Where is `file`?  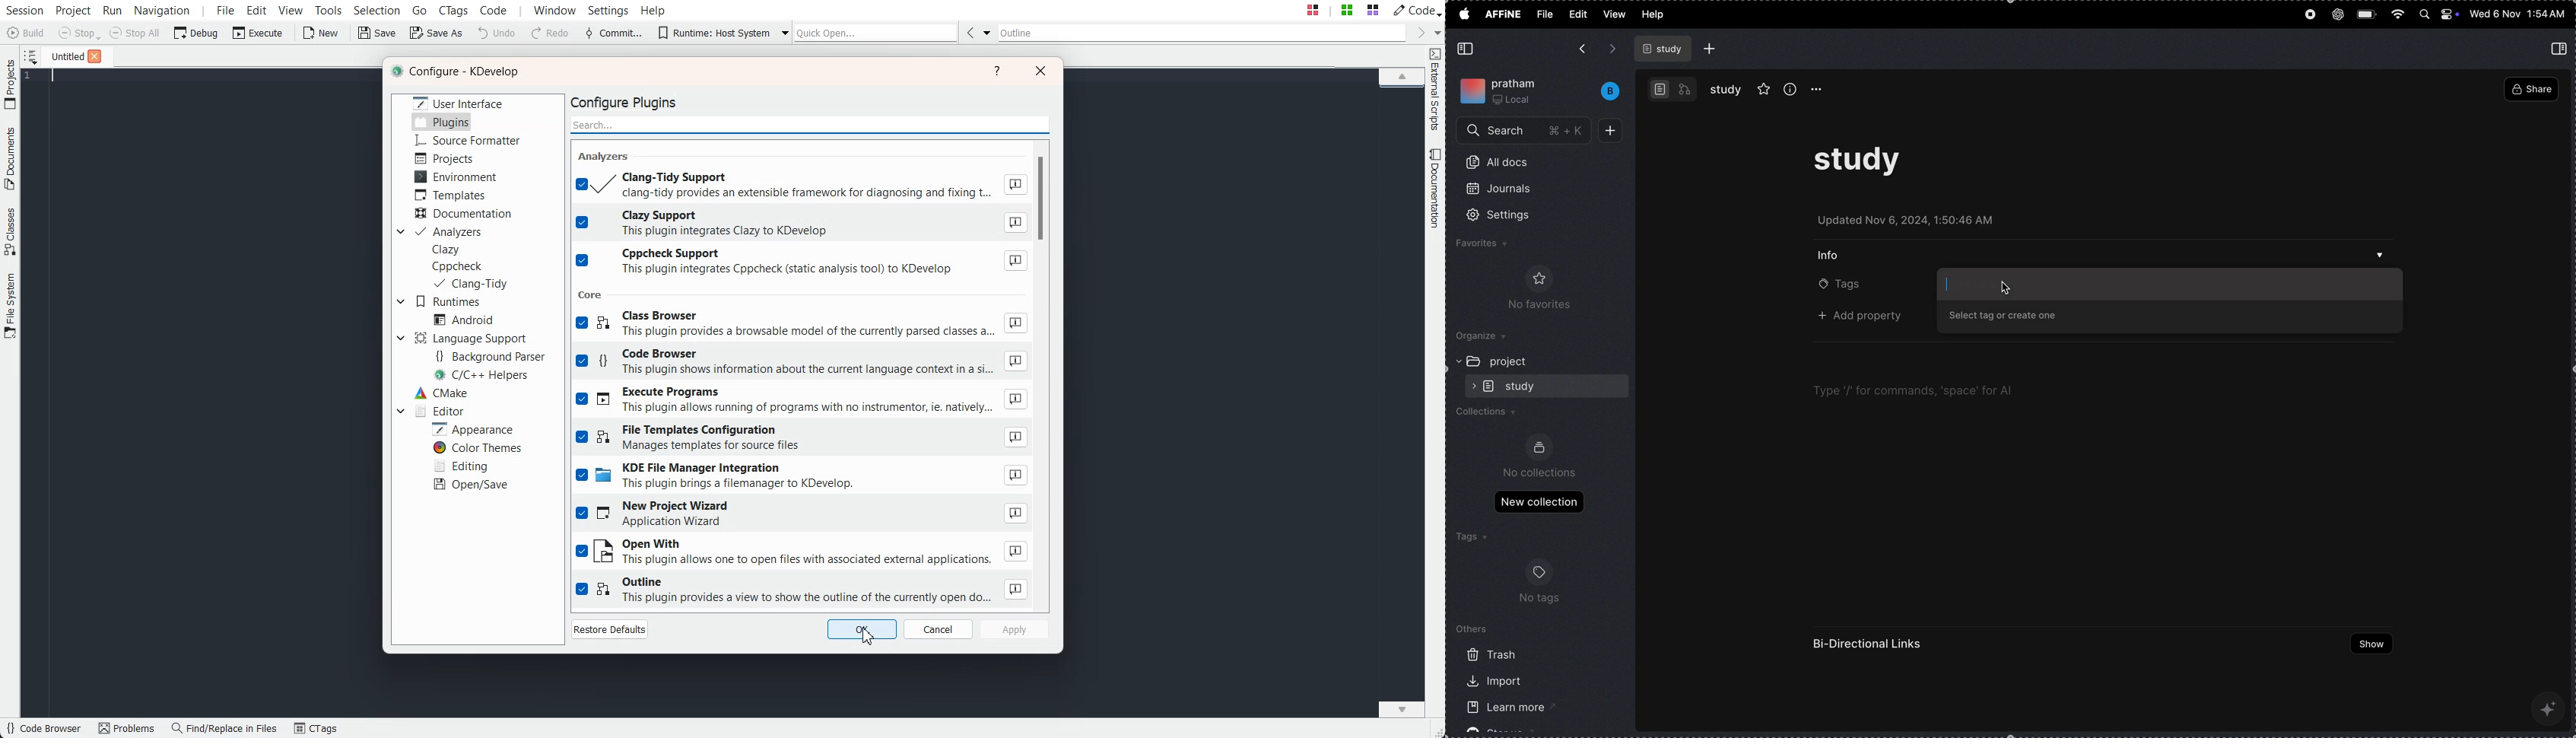 file is located at coordinates (1545, 14).